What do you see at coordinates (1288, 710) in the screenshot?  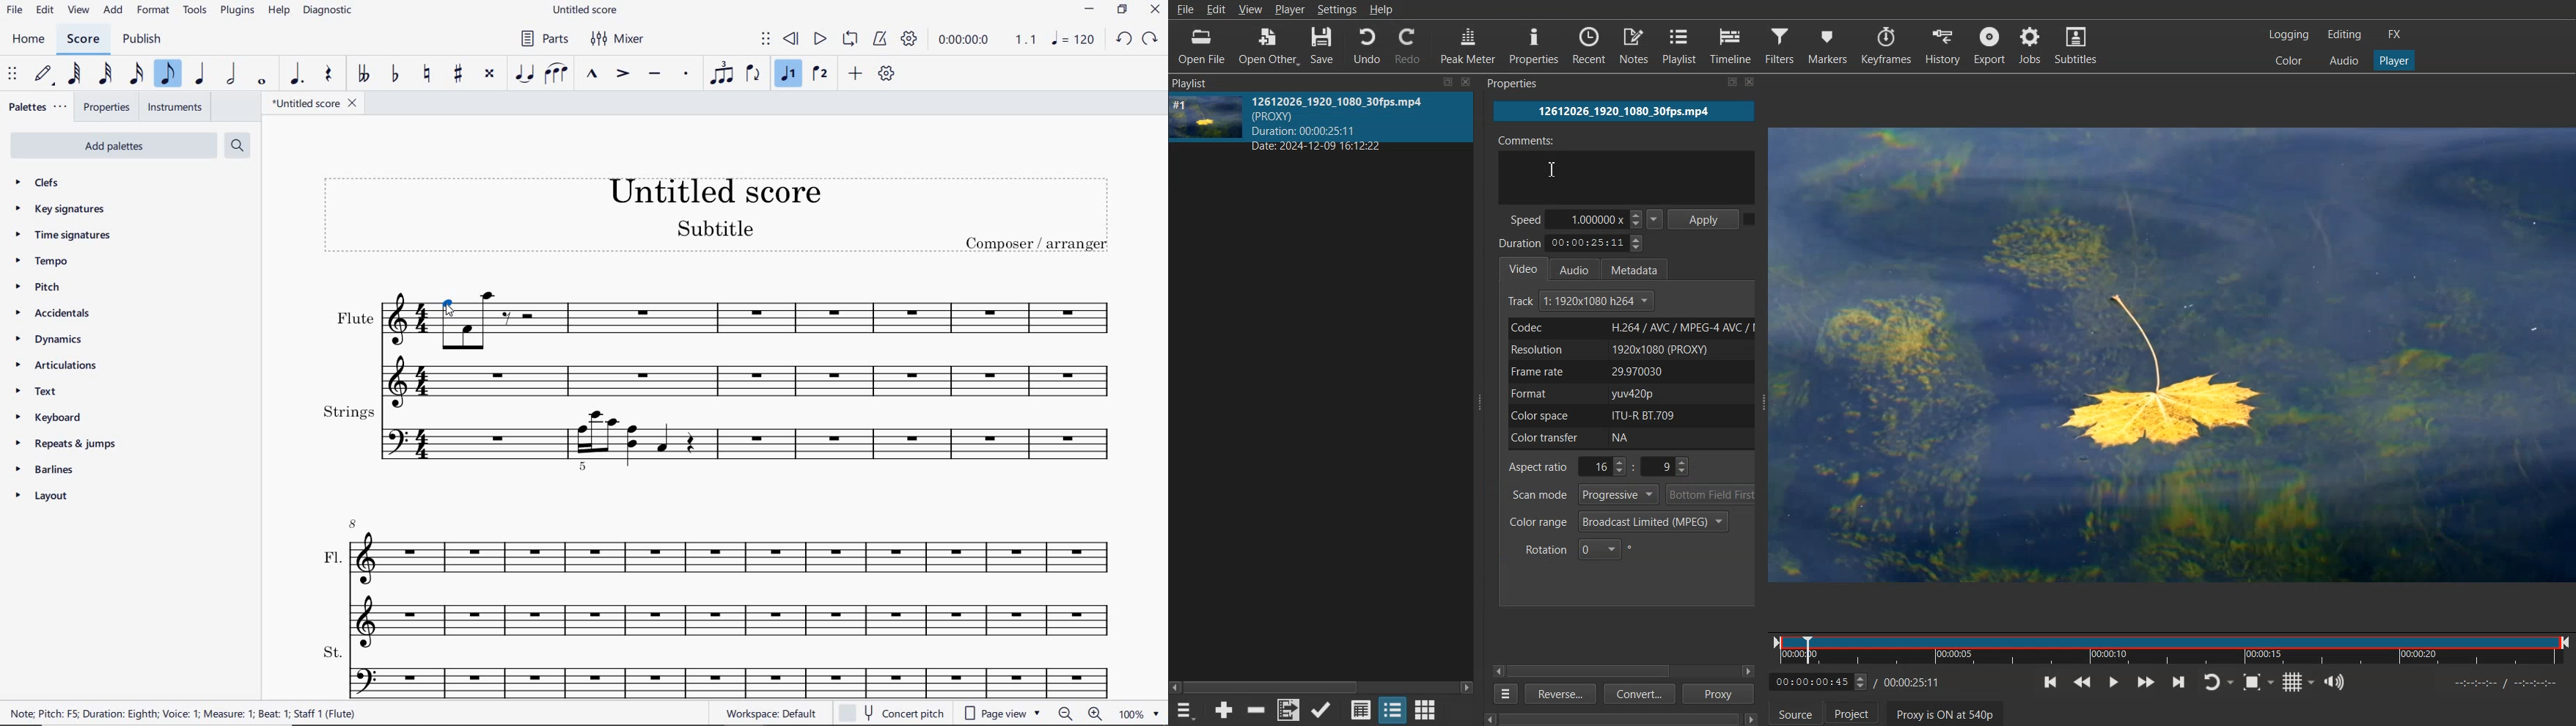 I see `Add file to playlist` at bounding box center [1288, 710].